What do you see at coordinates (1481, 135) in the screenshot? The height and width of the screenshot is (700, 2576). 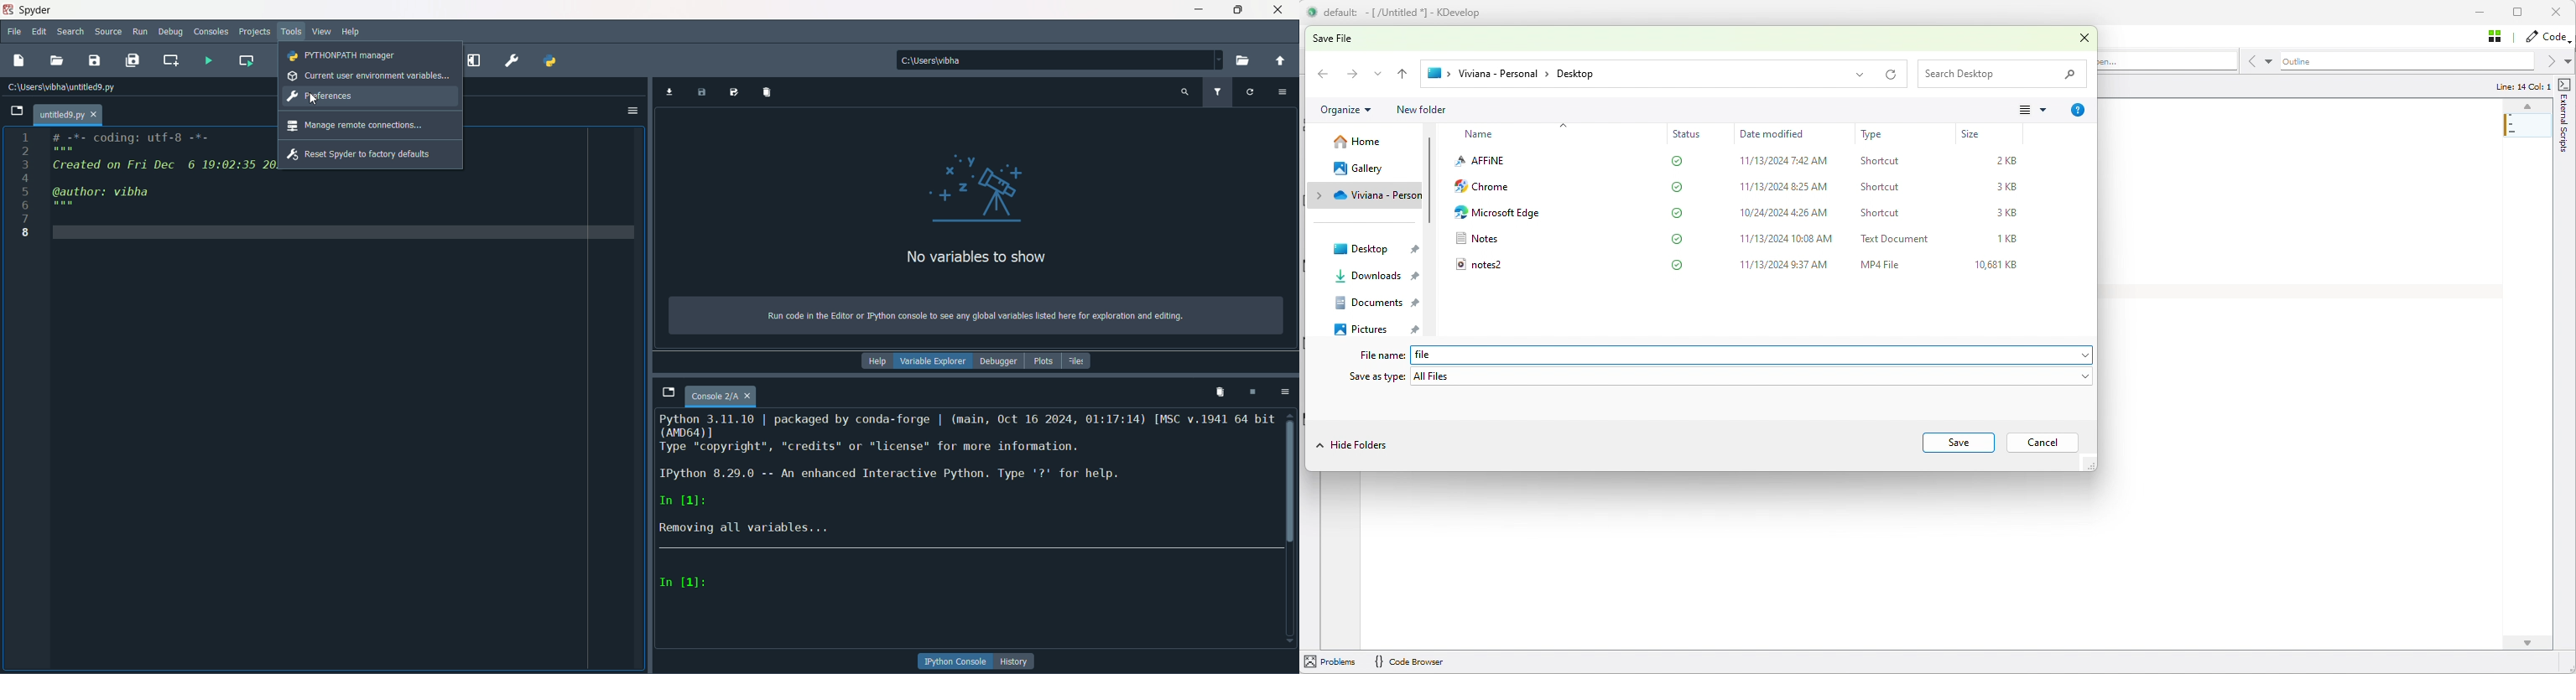 I see `Name` at bounding box center [1481, 135].